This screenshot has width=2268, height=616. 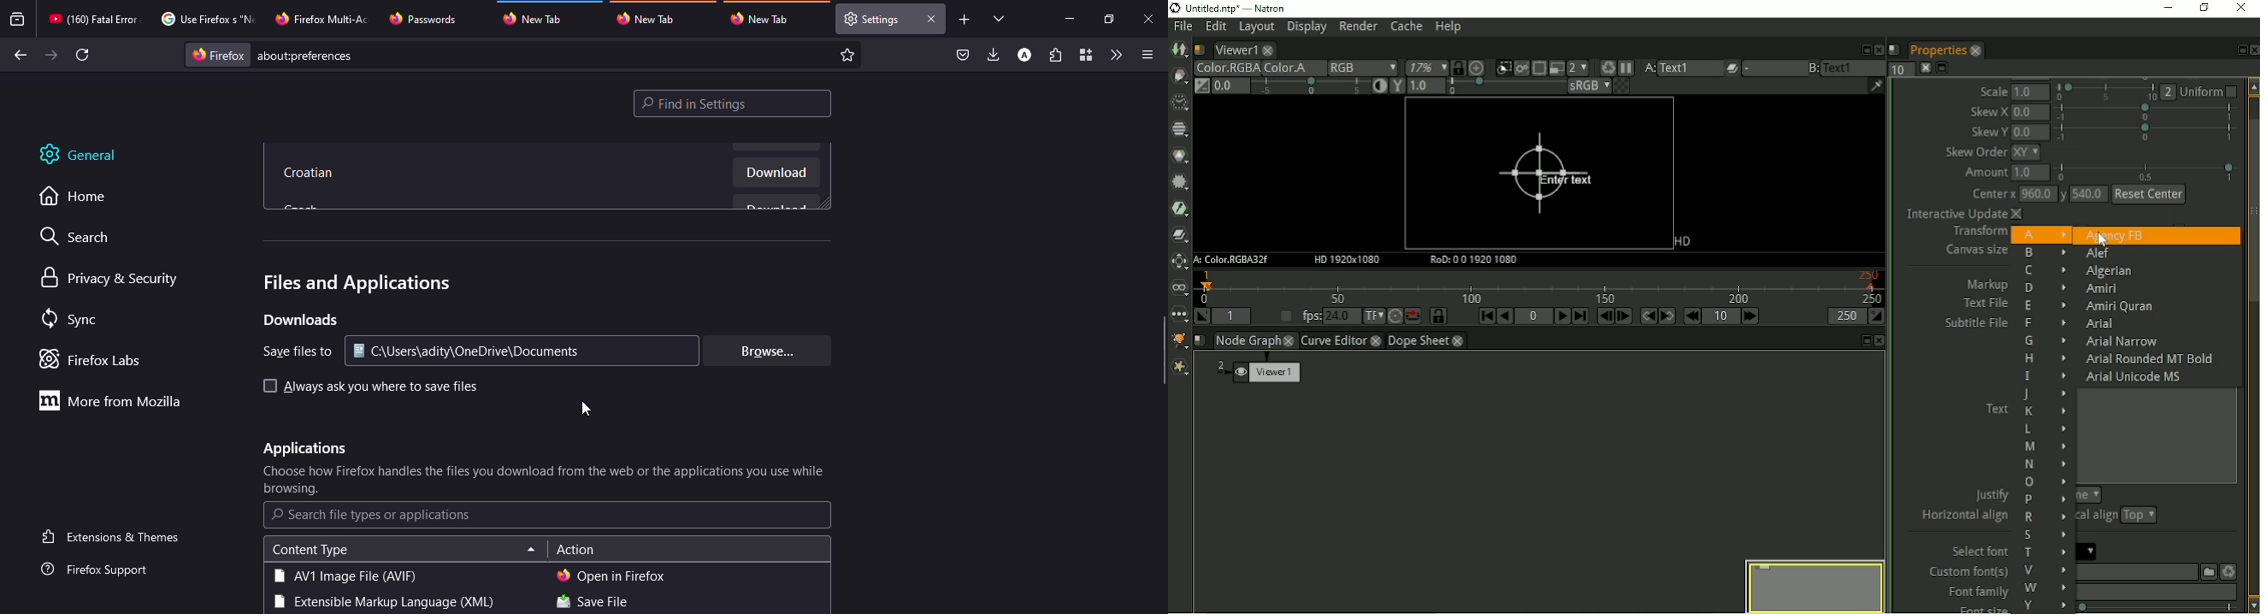 I want to click on save, so click(x=592, y=603).